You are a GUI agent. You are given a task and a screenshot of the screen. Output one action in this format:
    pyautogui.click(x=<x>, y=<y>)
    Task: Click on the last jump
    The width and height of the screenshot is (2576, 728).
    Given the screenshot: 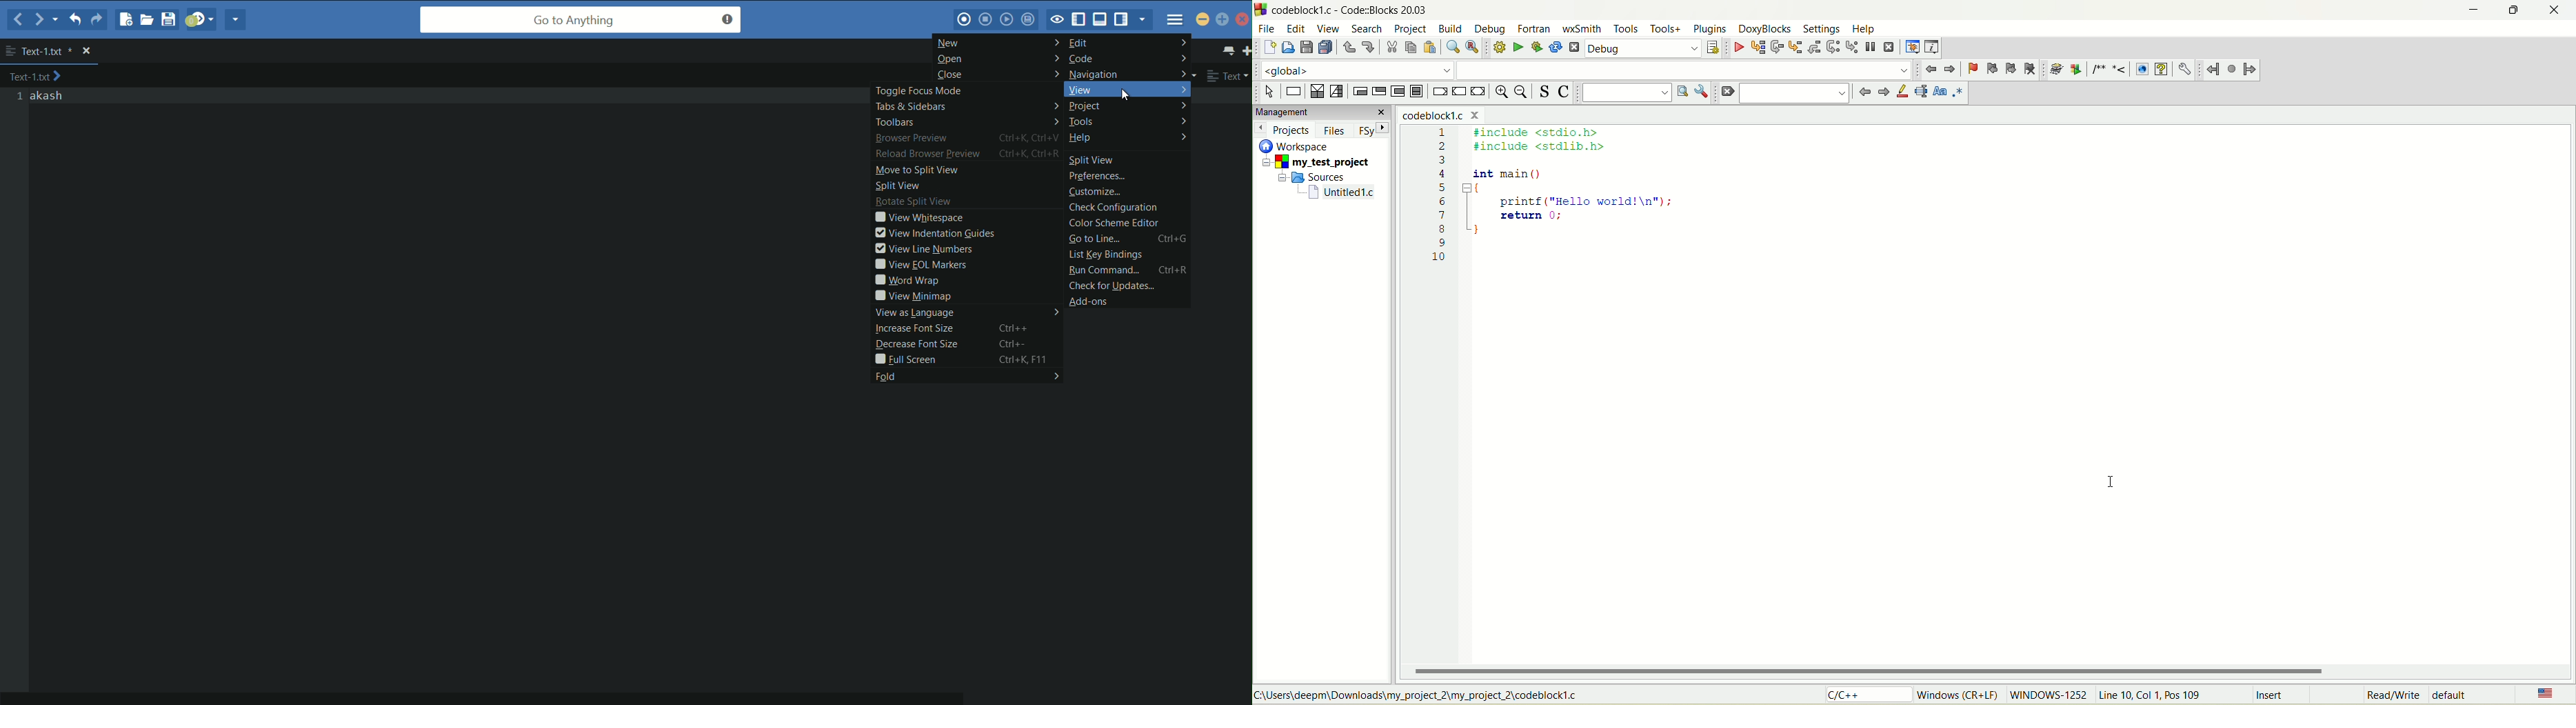 What is the action you would take?
    pyautogui.click(x=2233, y=69)
    